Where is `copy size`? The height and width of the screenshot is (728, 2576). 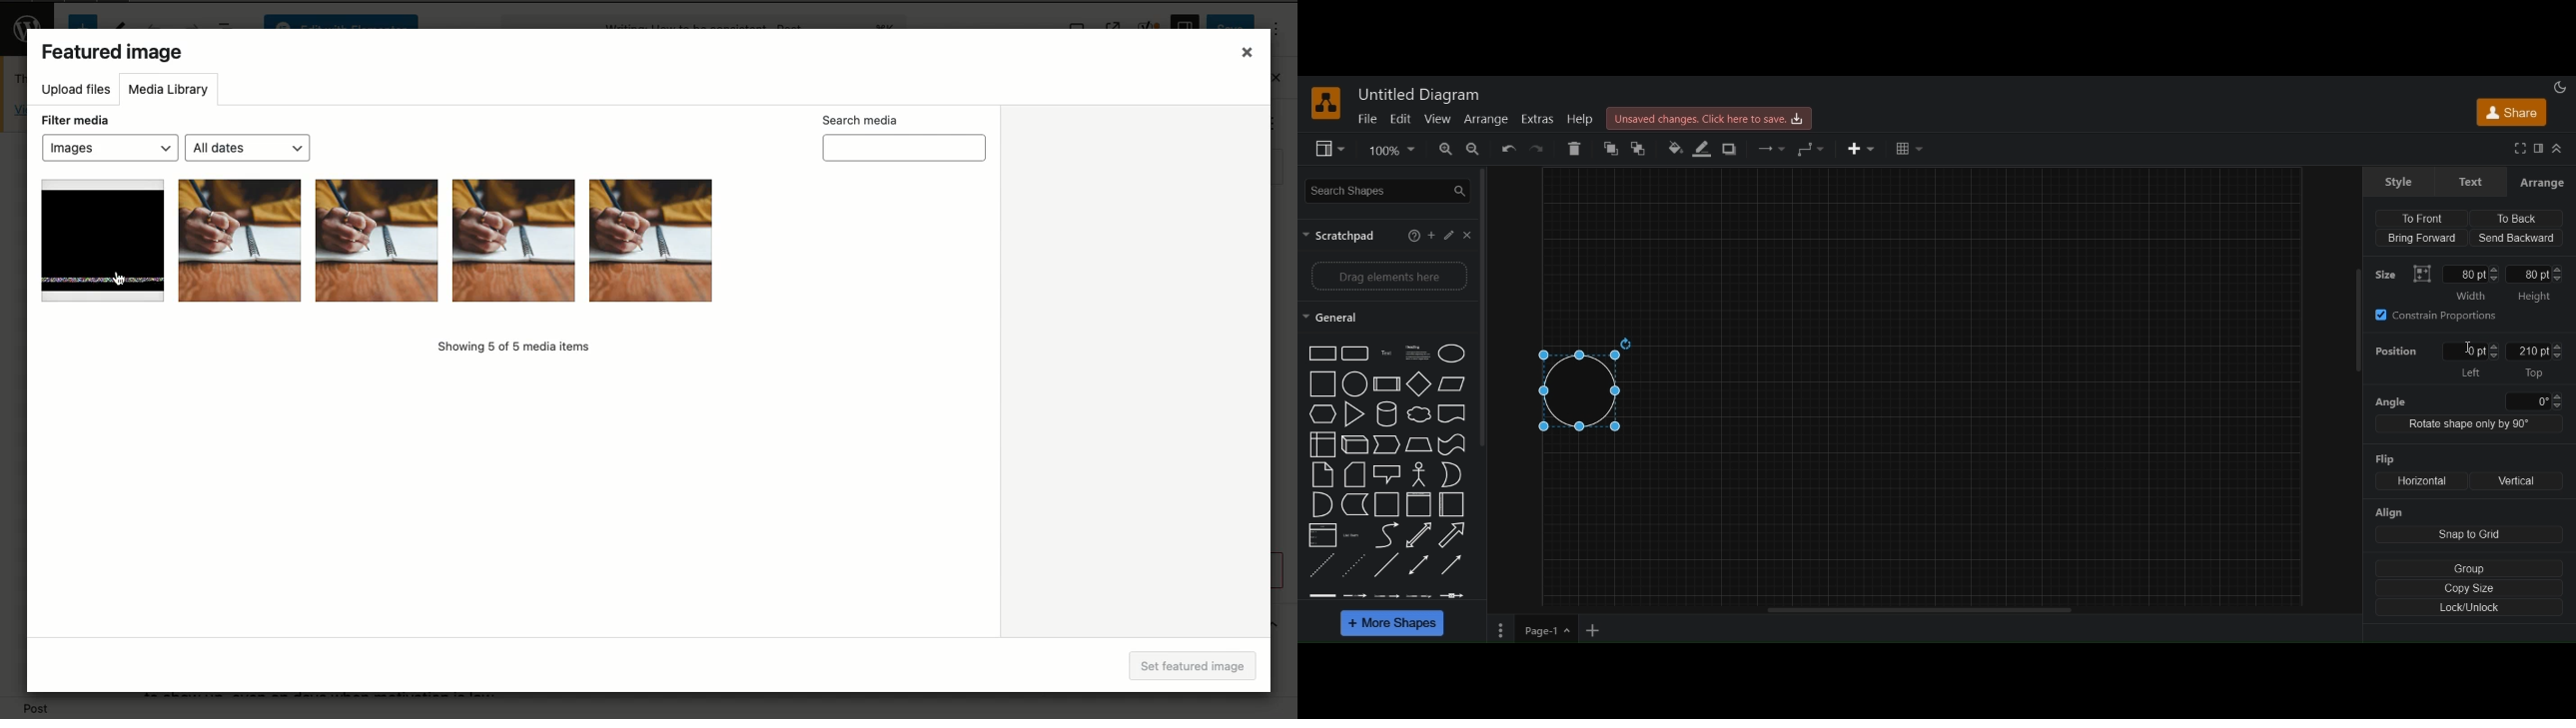 copy size is located at coordinates (2471, 587).